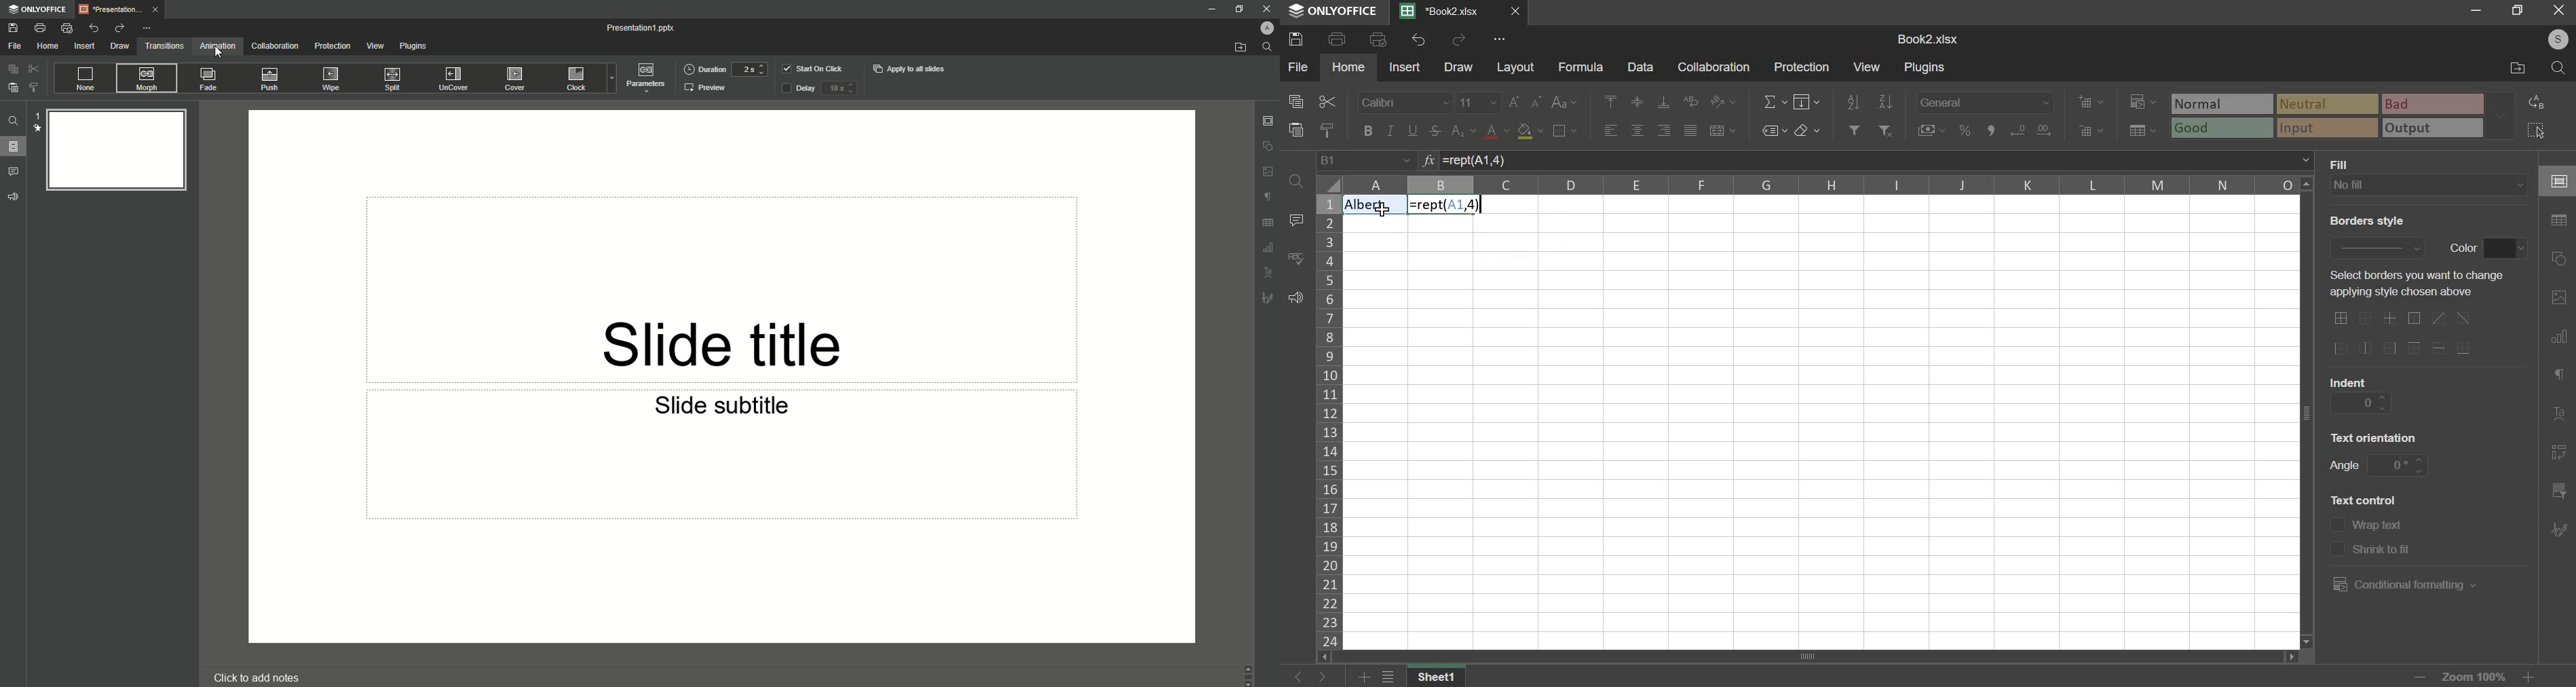 This screenshot has width=2576, height=700. I want to click on paragraph settings, so click(2562, 377).